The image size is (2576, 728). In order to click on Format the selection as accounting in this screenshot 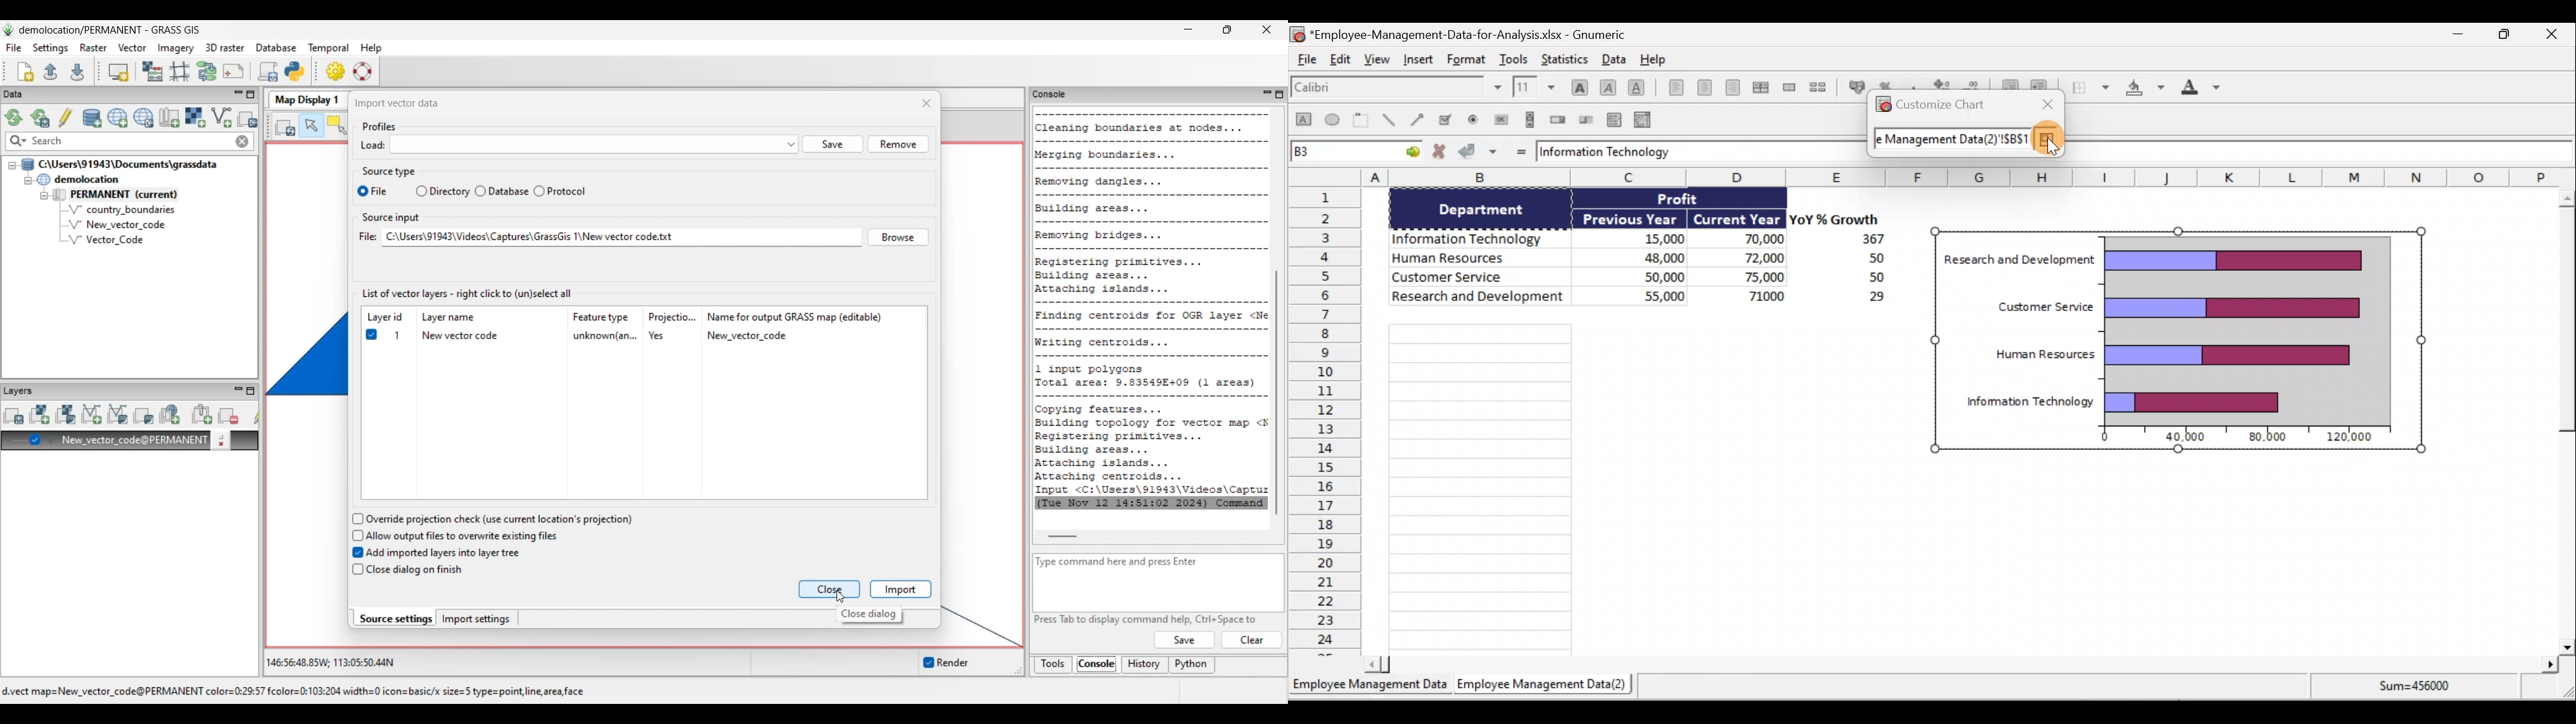, I will do `click(1854, 86)`.